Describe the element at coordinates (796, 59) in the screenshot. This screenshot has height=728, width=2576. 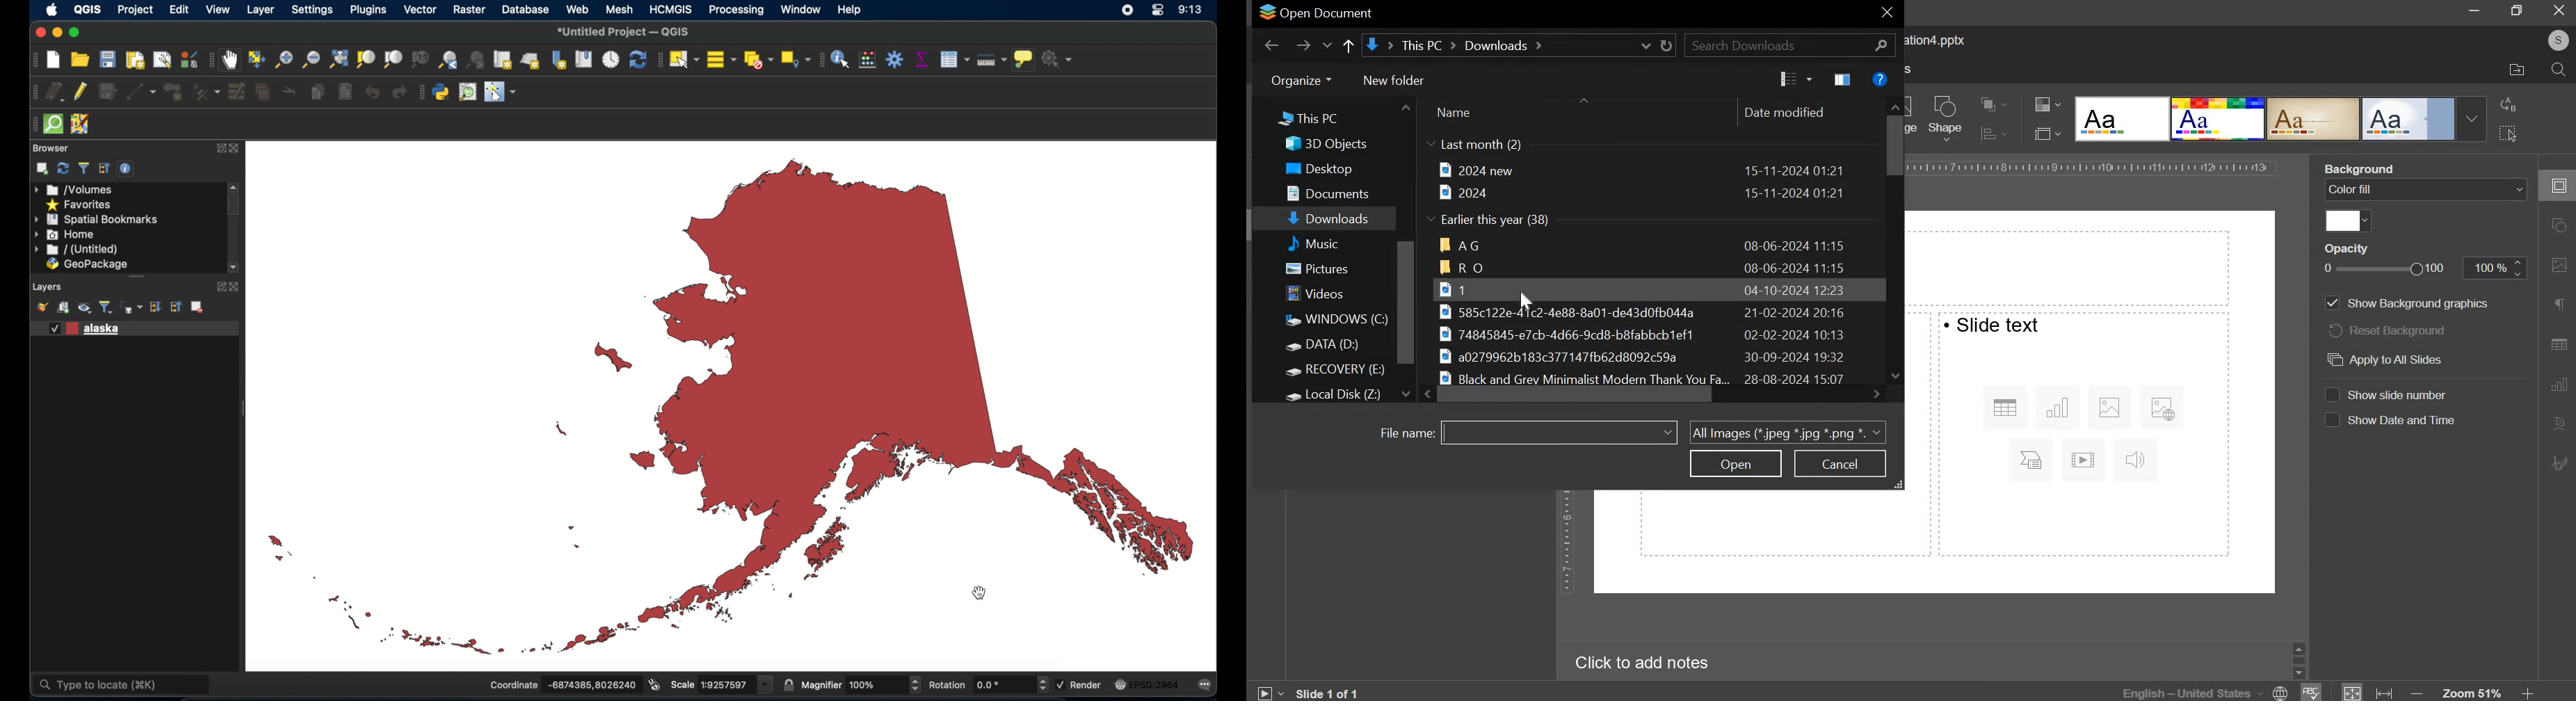
I see `select by location` at that location.